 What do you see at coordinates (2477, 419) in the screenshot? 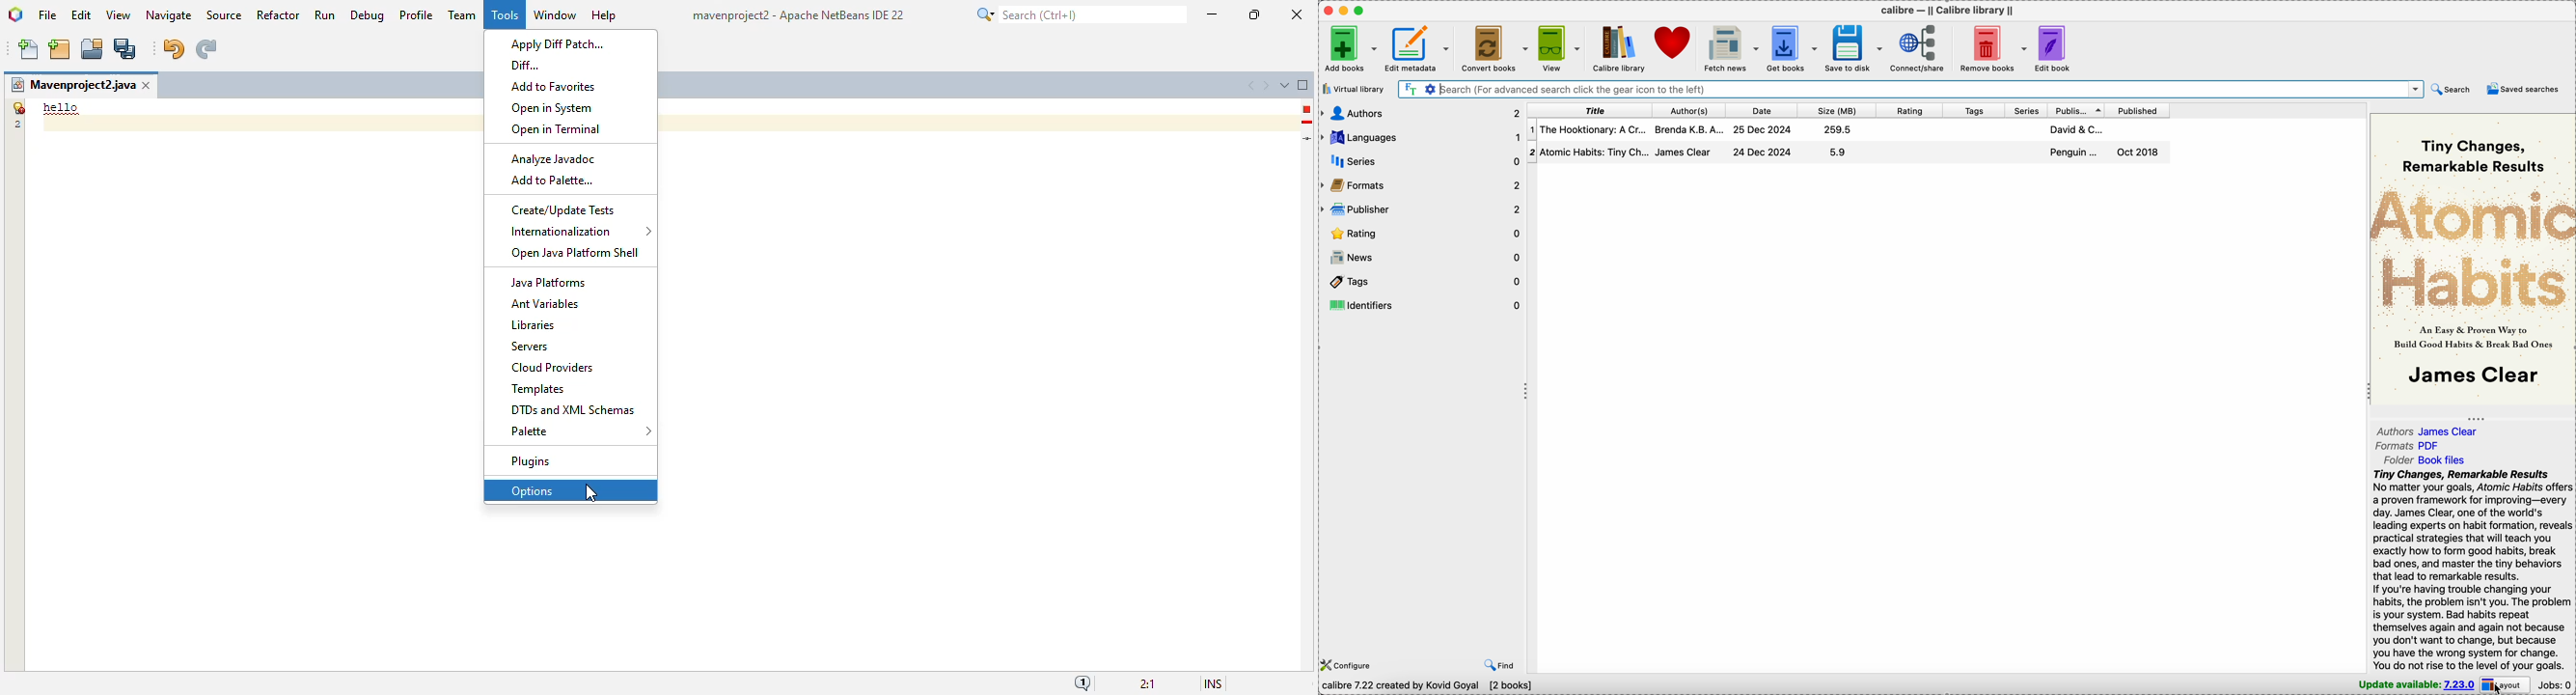
I see `toggle expand/contract` at bounding box center [2477, 419].